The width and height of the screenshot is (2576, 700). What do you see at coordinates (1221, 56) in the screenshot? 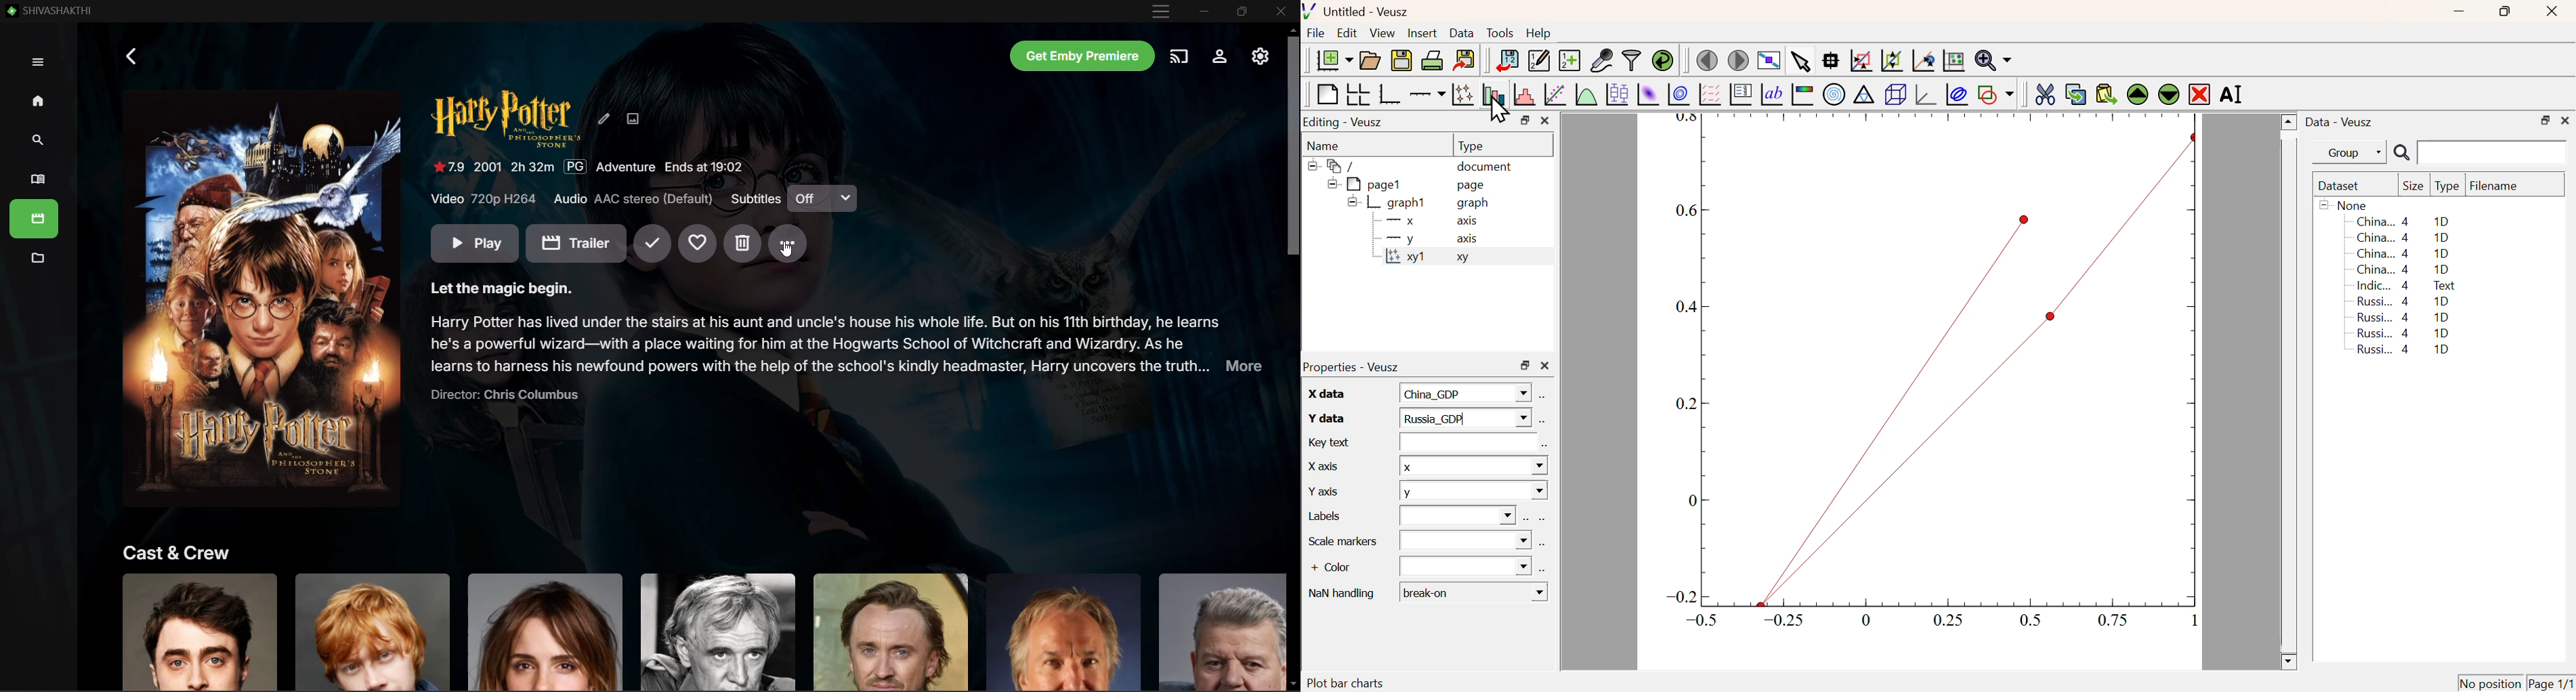
I see `Settings` at bounding box center [1221, 56].